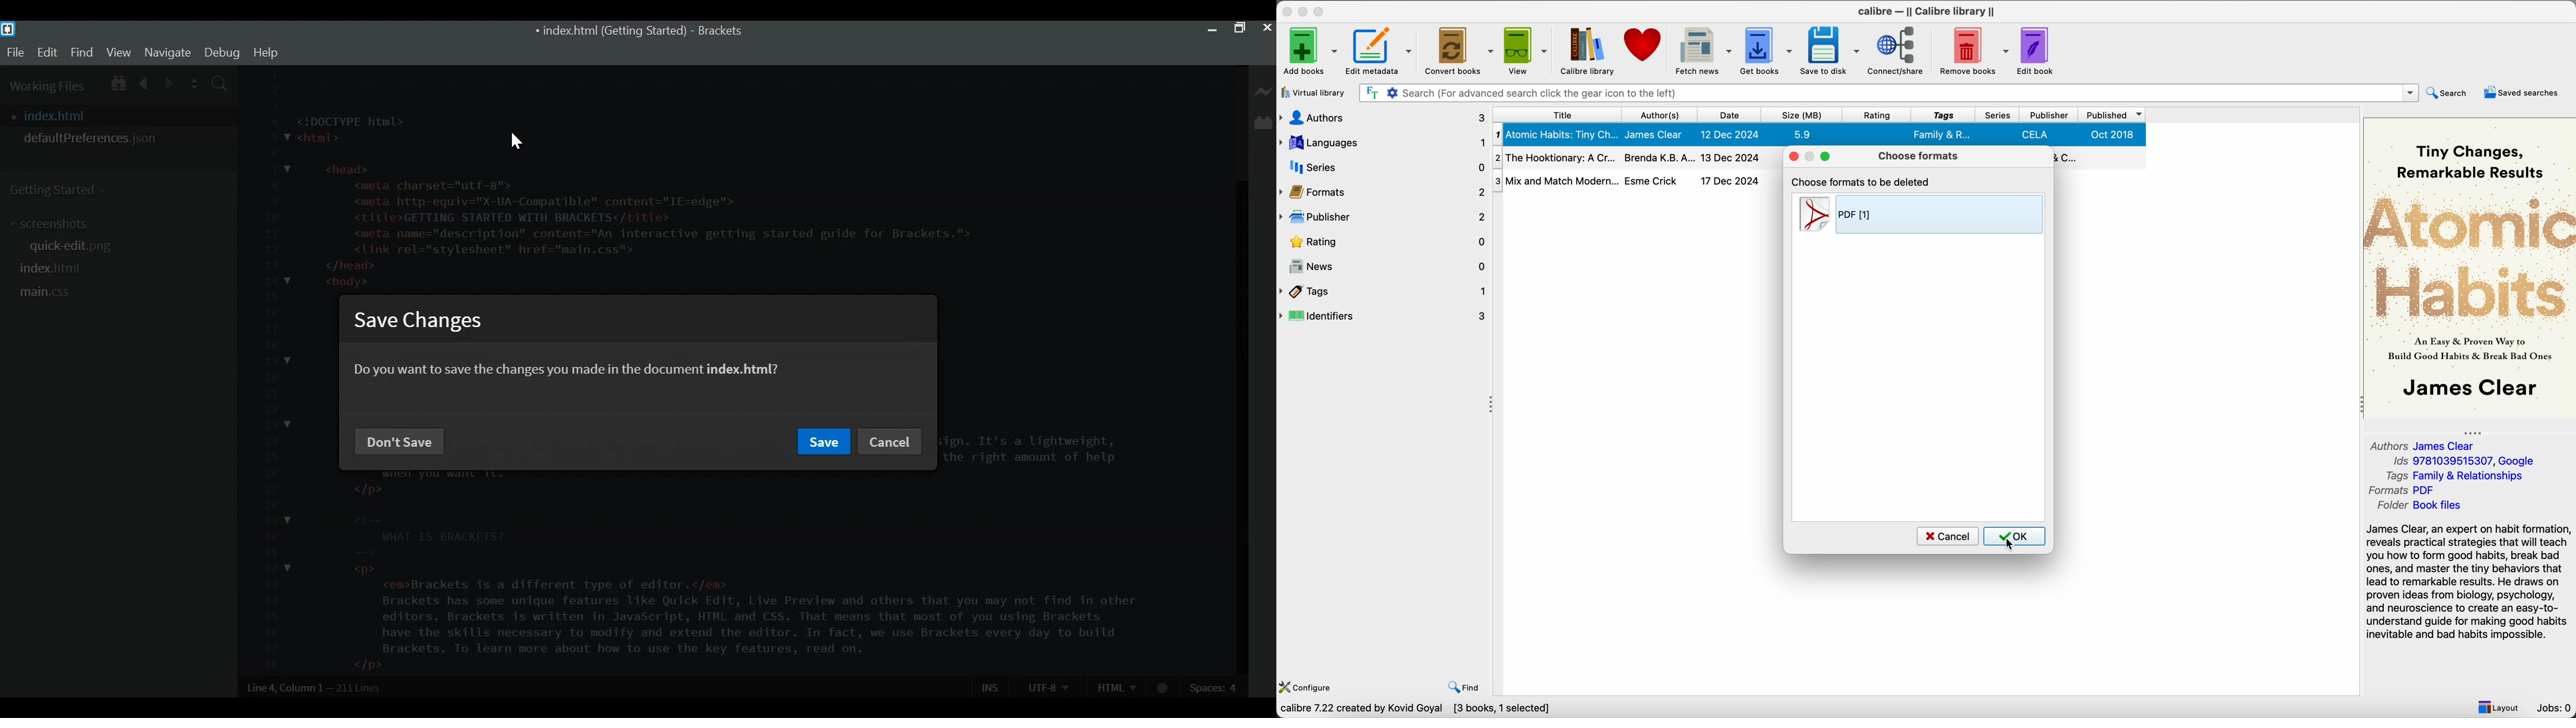 The image size is (2576, 728). I want to click on 12 Dec 2024, so click(1732, 133).